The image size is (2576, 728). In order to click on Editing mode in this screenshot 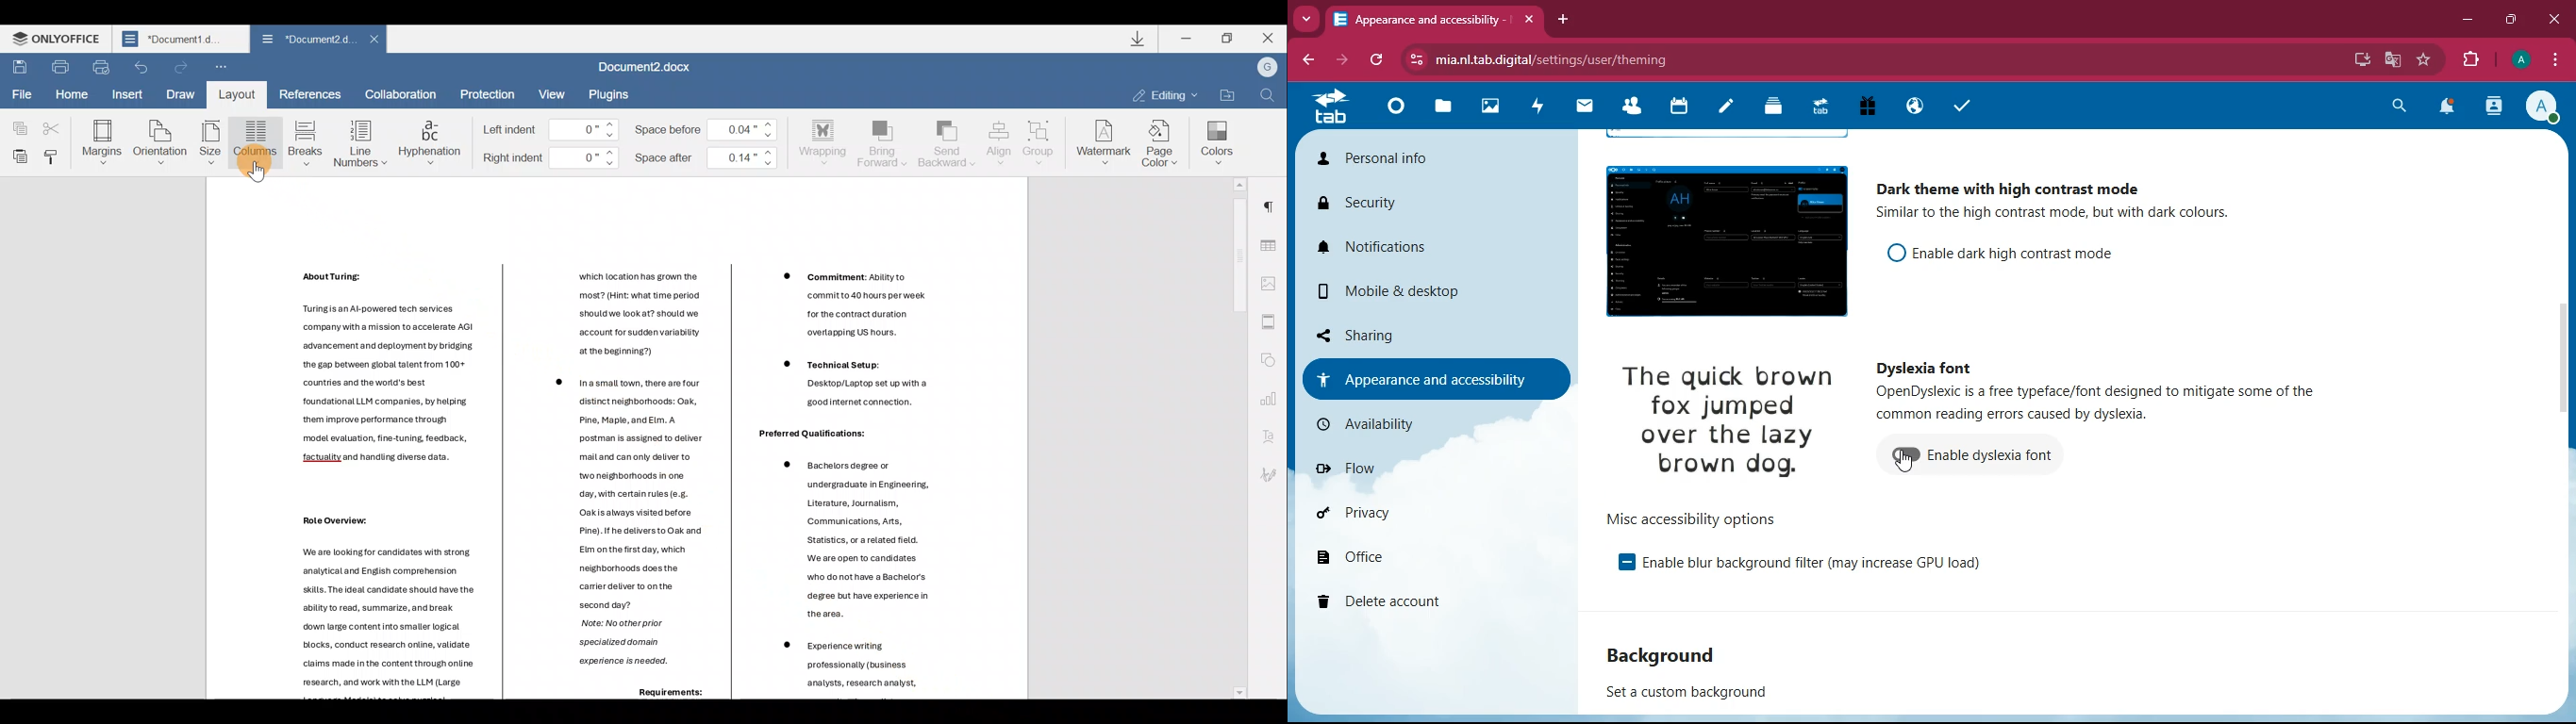, I will do `click(1164, 94)`.